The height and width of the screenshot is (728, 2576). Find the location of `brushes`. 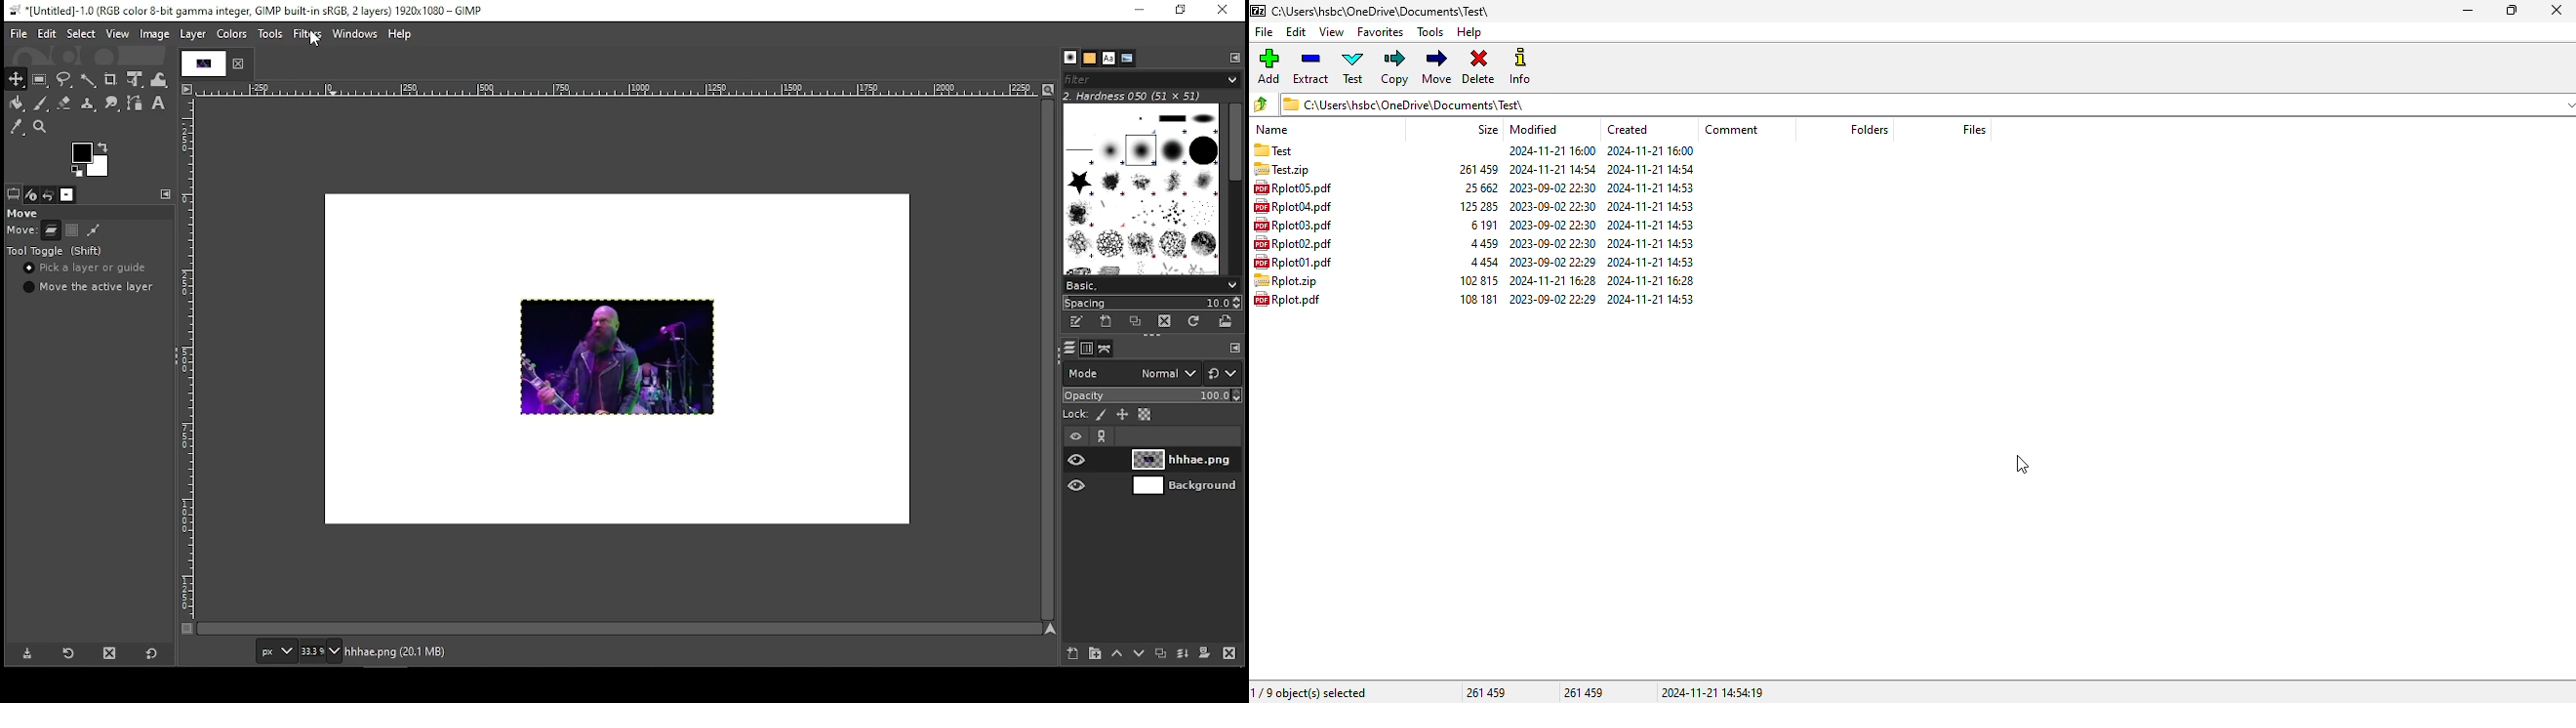

brushes is located at coordinates (1143, 188).